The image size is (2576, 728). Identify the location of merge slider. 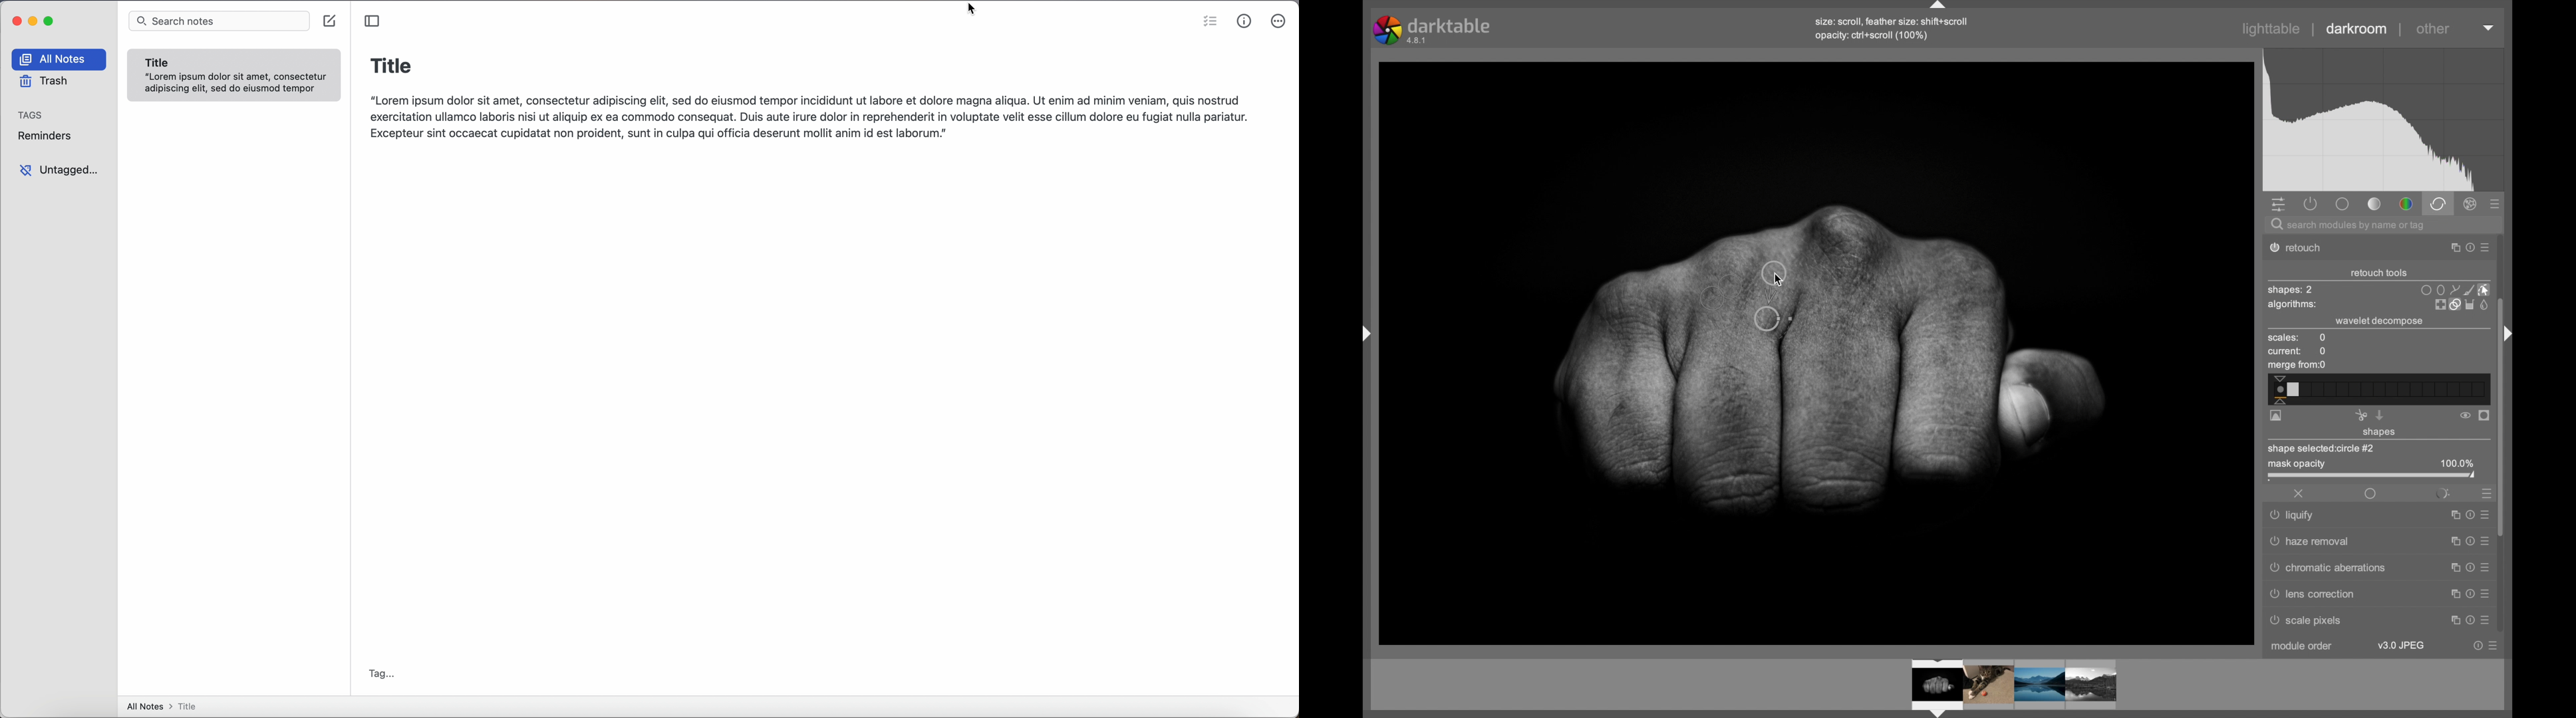
(2377, 390).